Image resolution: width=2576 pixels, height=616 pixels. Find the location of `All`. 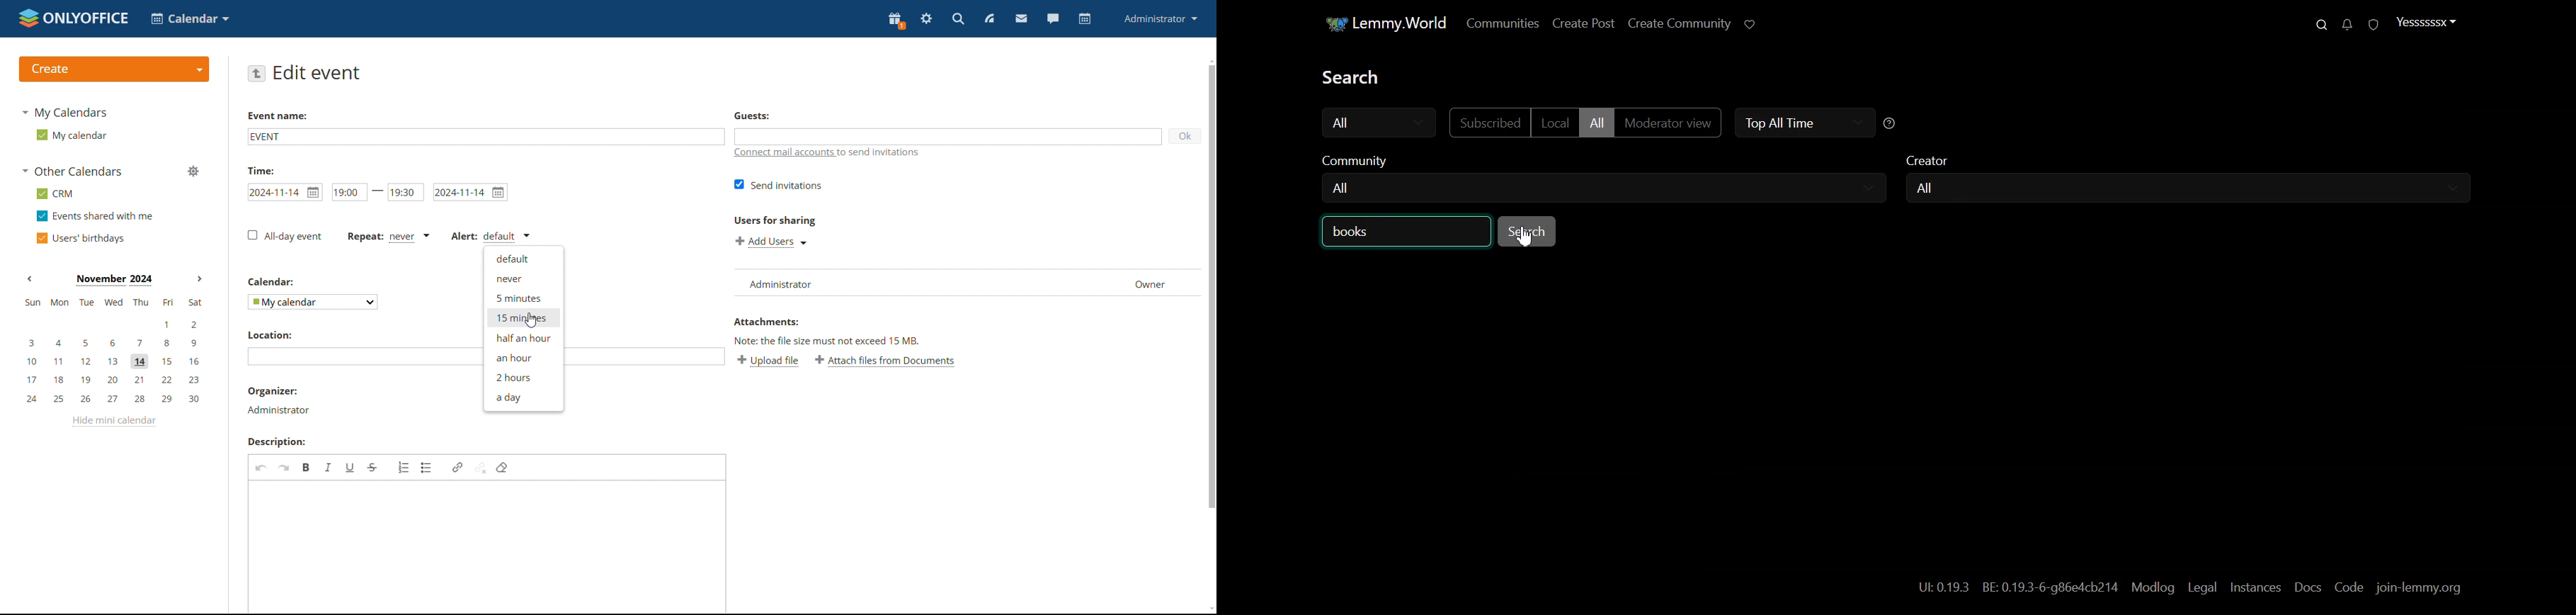

All is located at coordinates (1597, 123).